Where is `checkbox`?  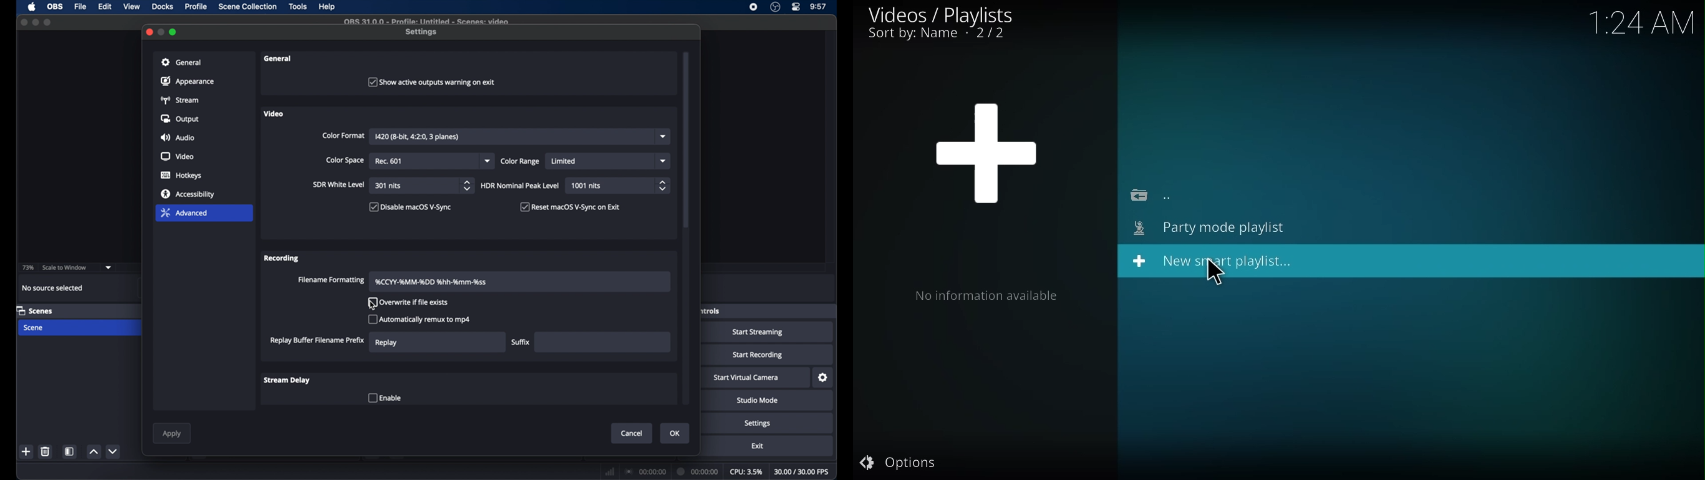 checkbox is located at coordinates (432, 82).